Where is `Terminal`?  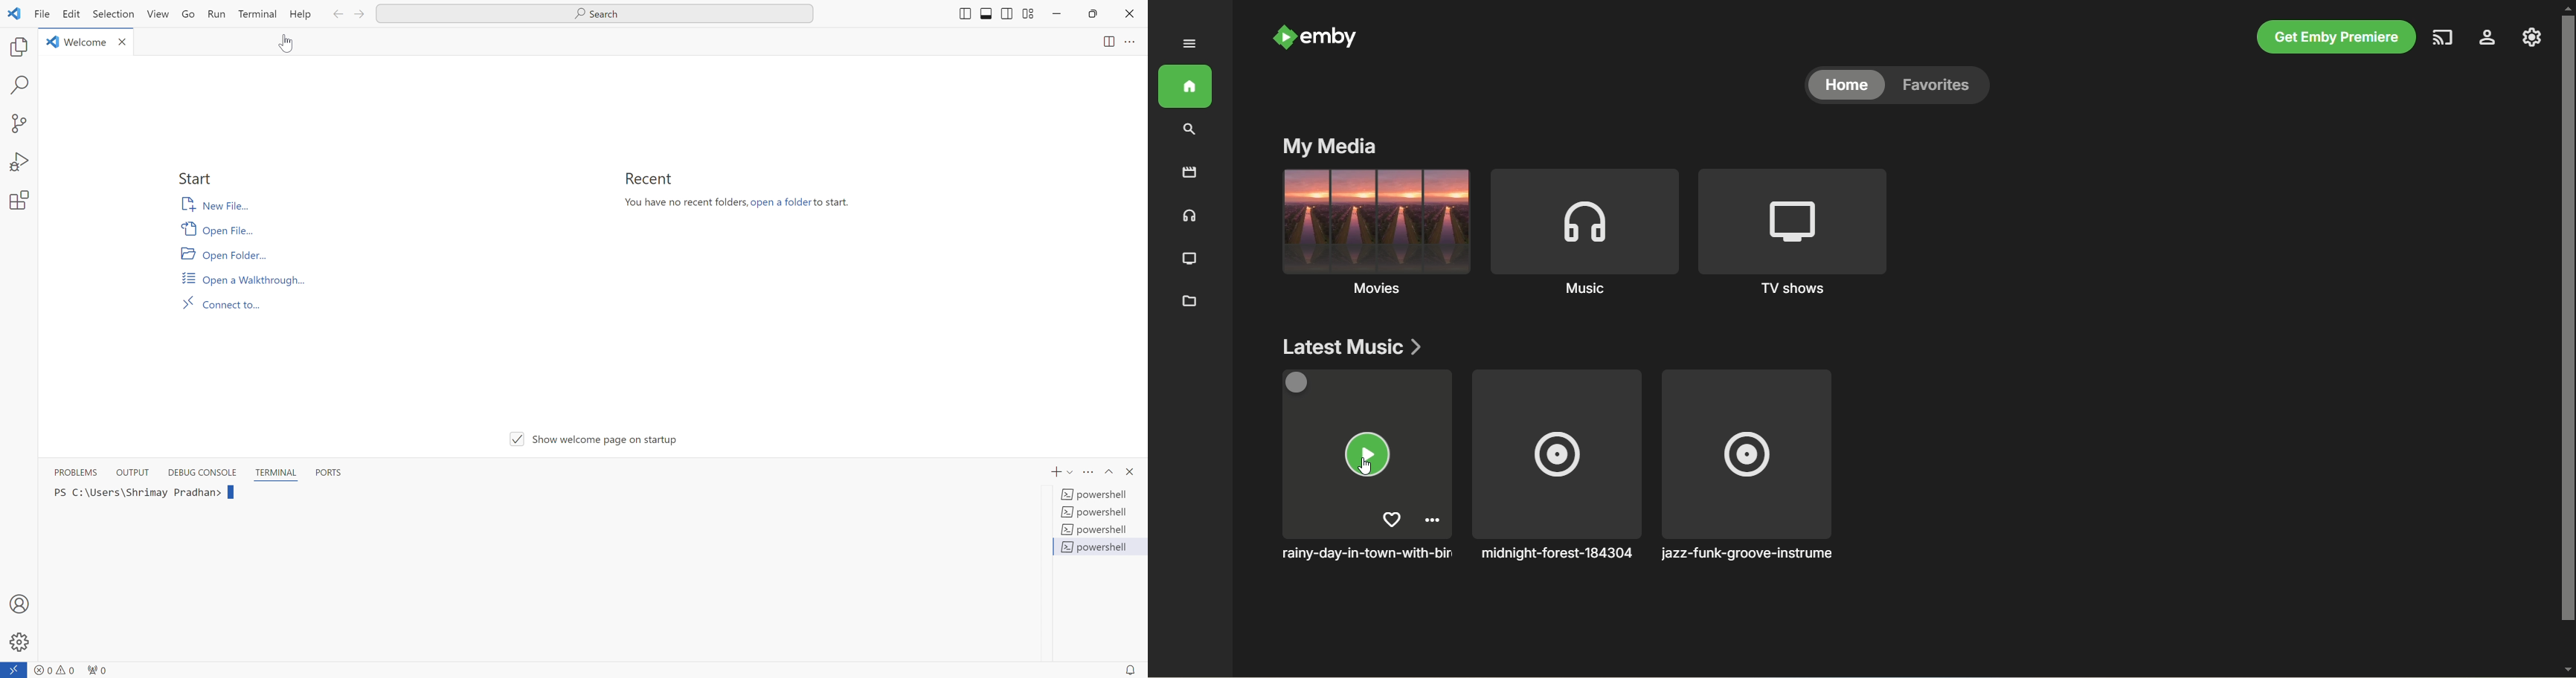 Terminal is located at coordinates (256, 14).